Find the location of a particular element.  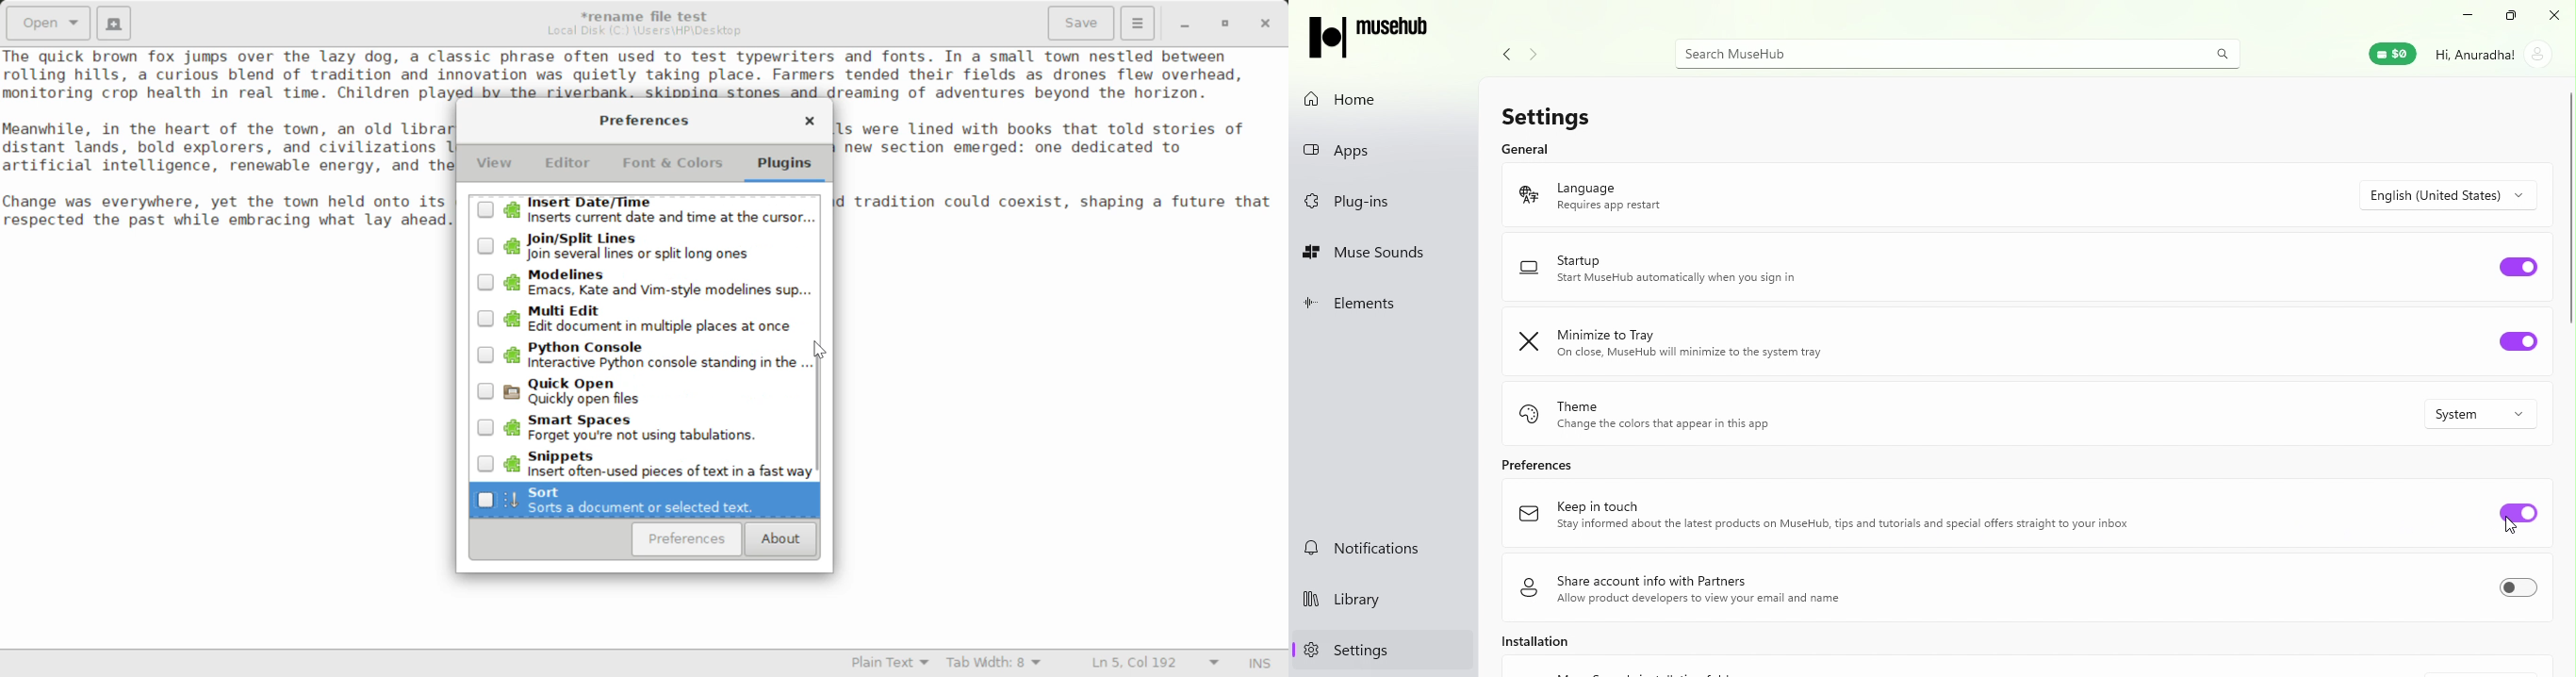

Maximize is located at coordinates (2509, 16).